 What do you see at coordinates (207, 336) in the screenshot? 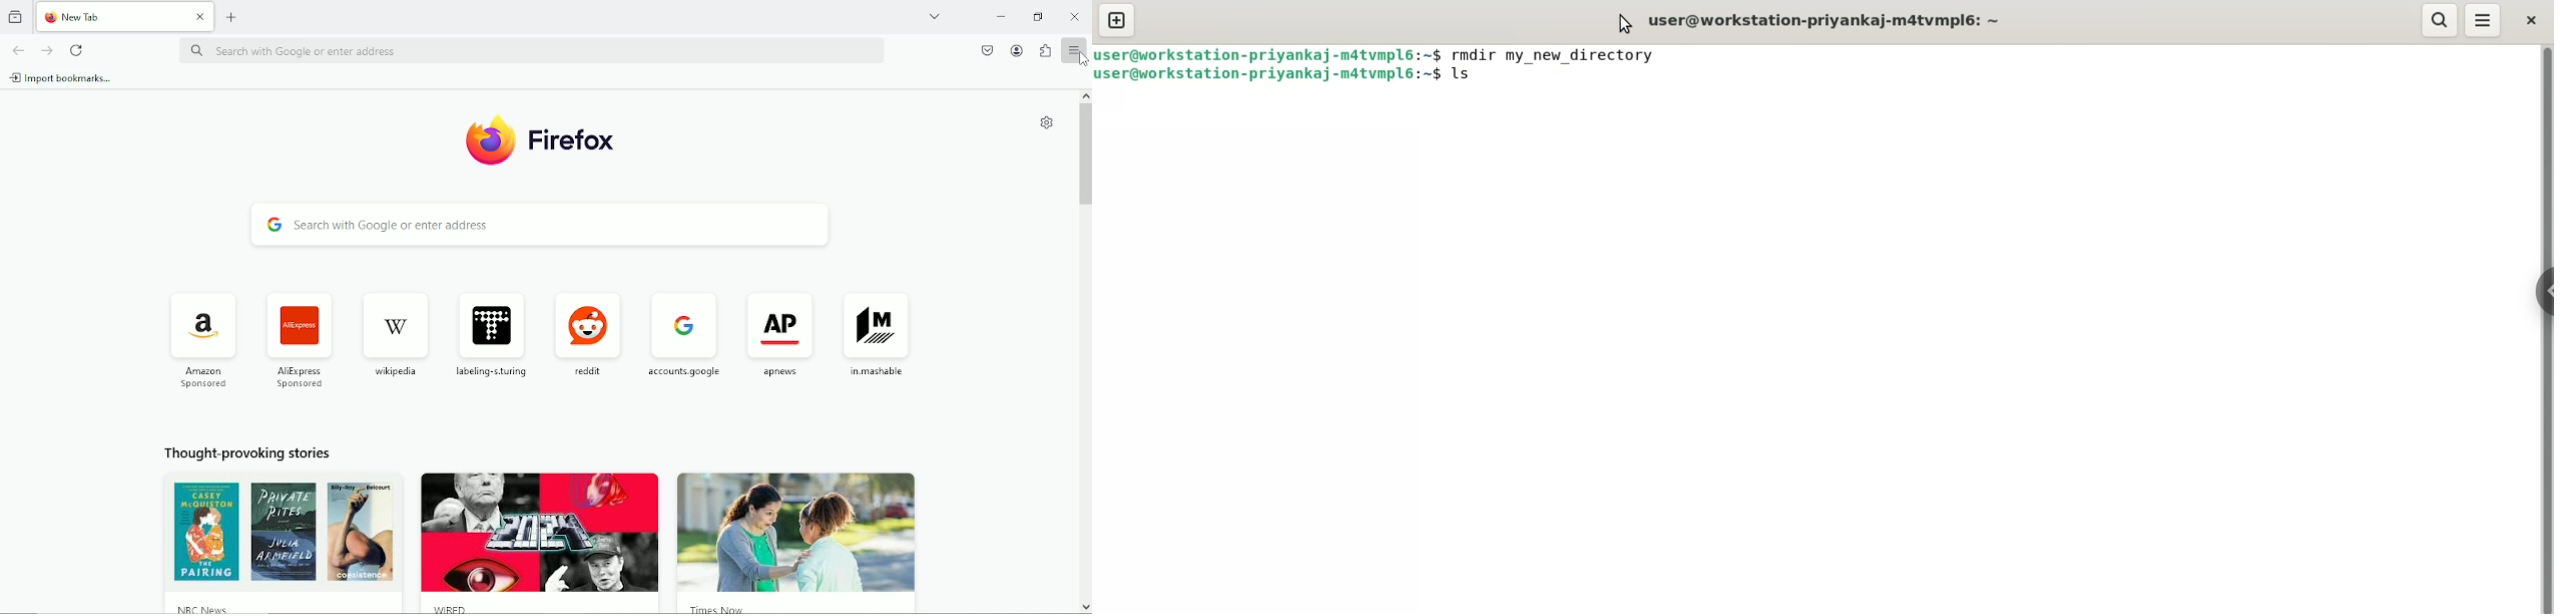
I see `amazon` at bounding box center [207, 336].